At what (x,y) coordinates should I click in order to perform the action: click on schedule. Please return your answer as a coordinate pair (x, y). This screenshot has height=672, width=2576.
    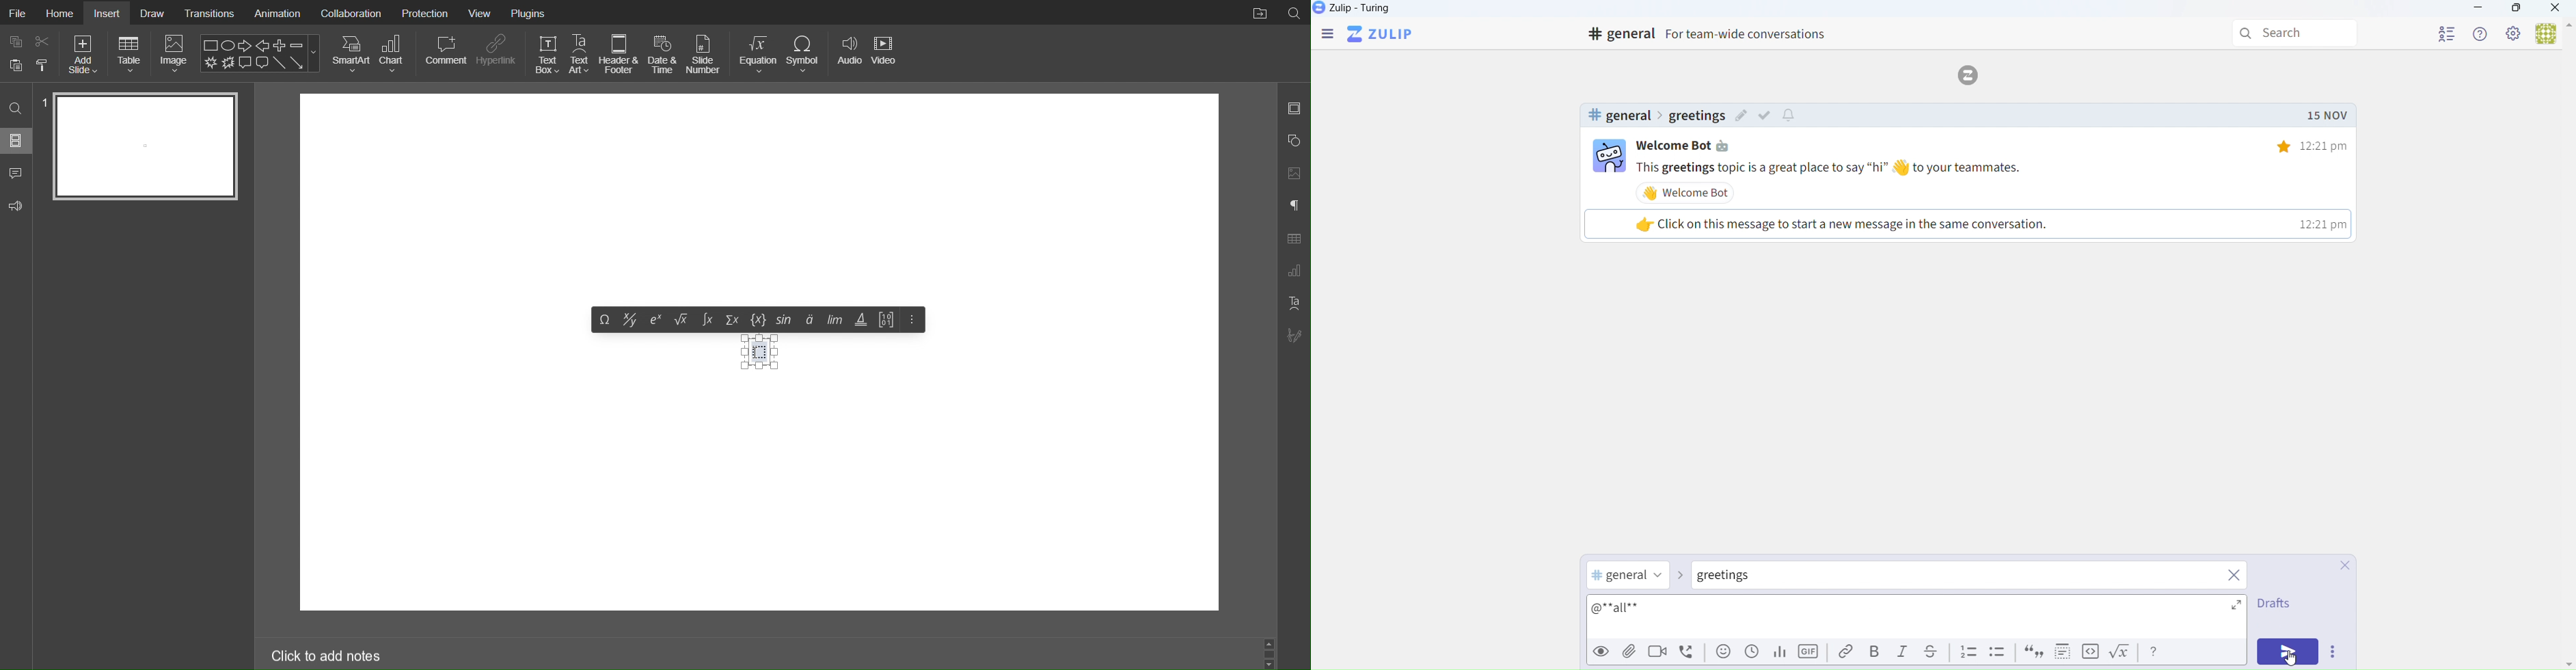
    Looking at the image, I should click on (1752, 655).